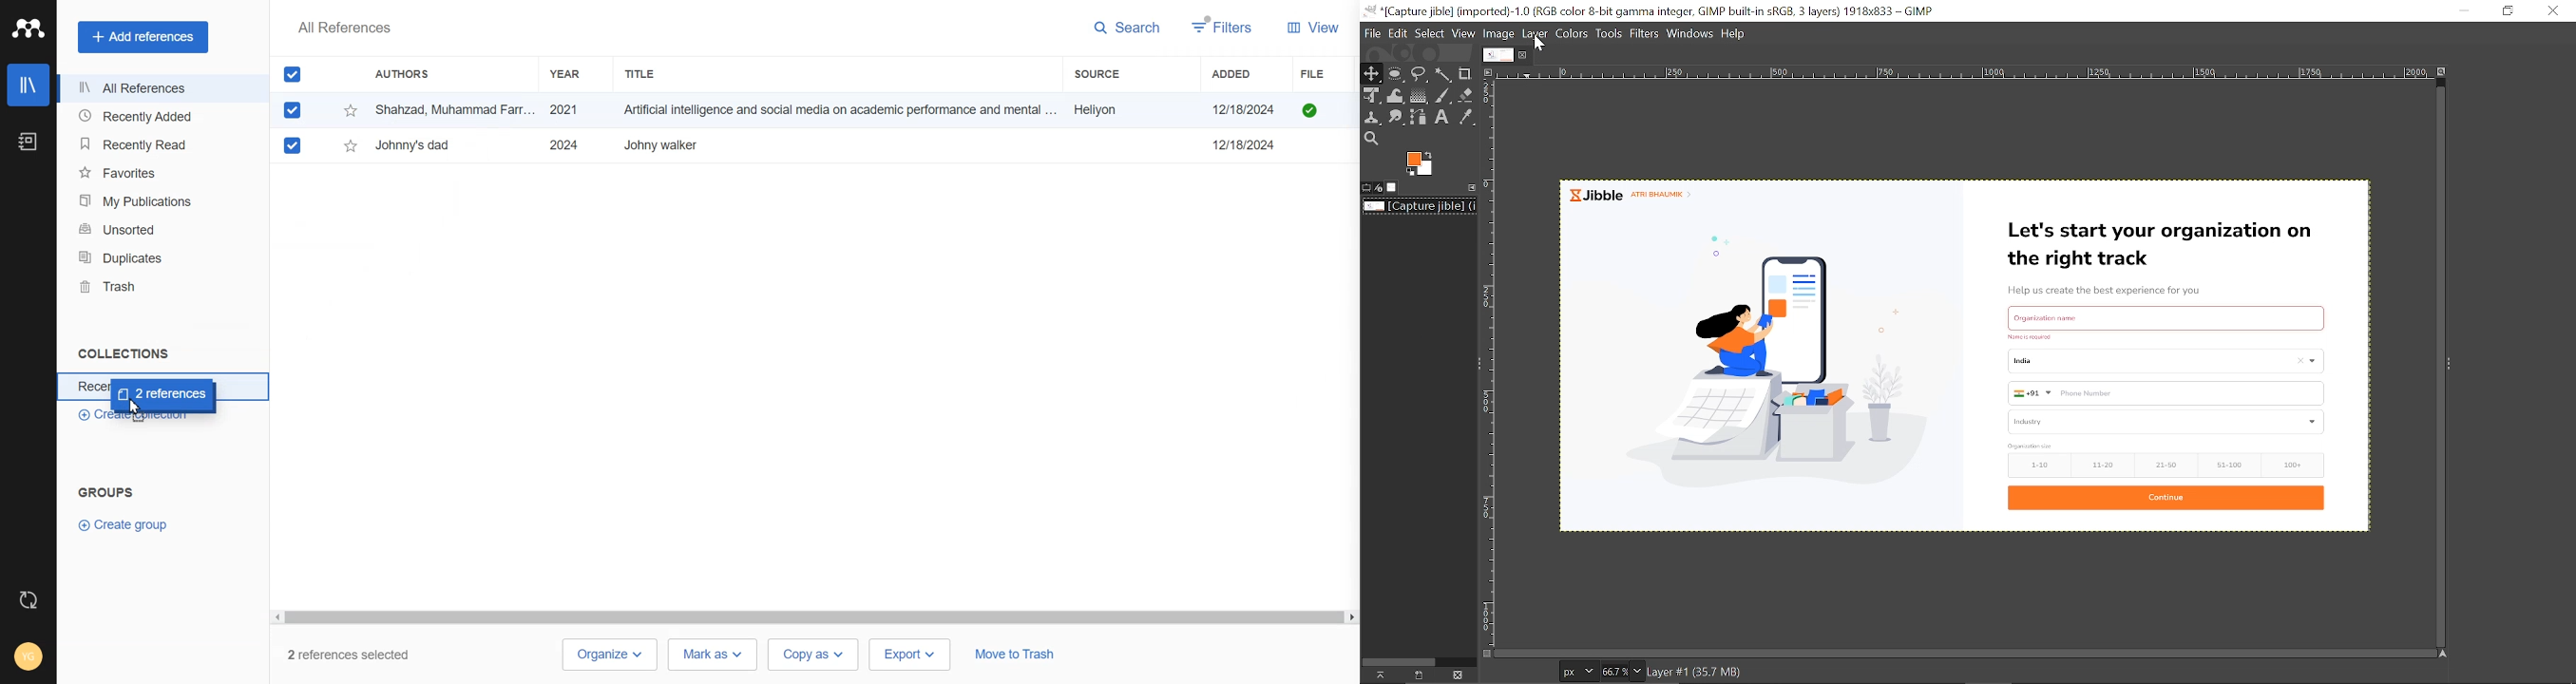  Describe the element at coordinates (159, 144) in the screenshot. I see `Recently Read` at that location.